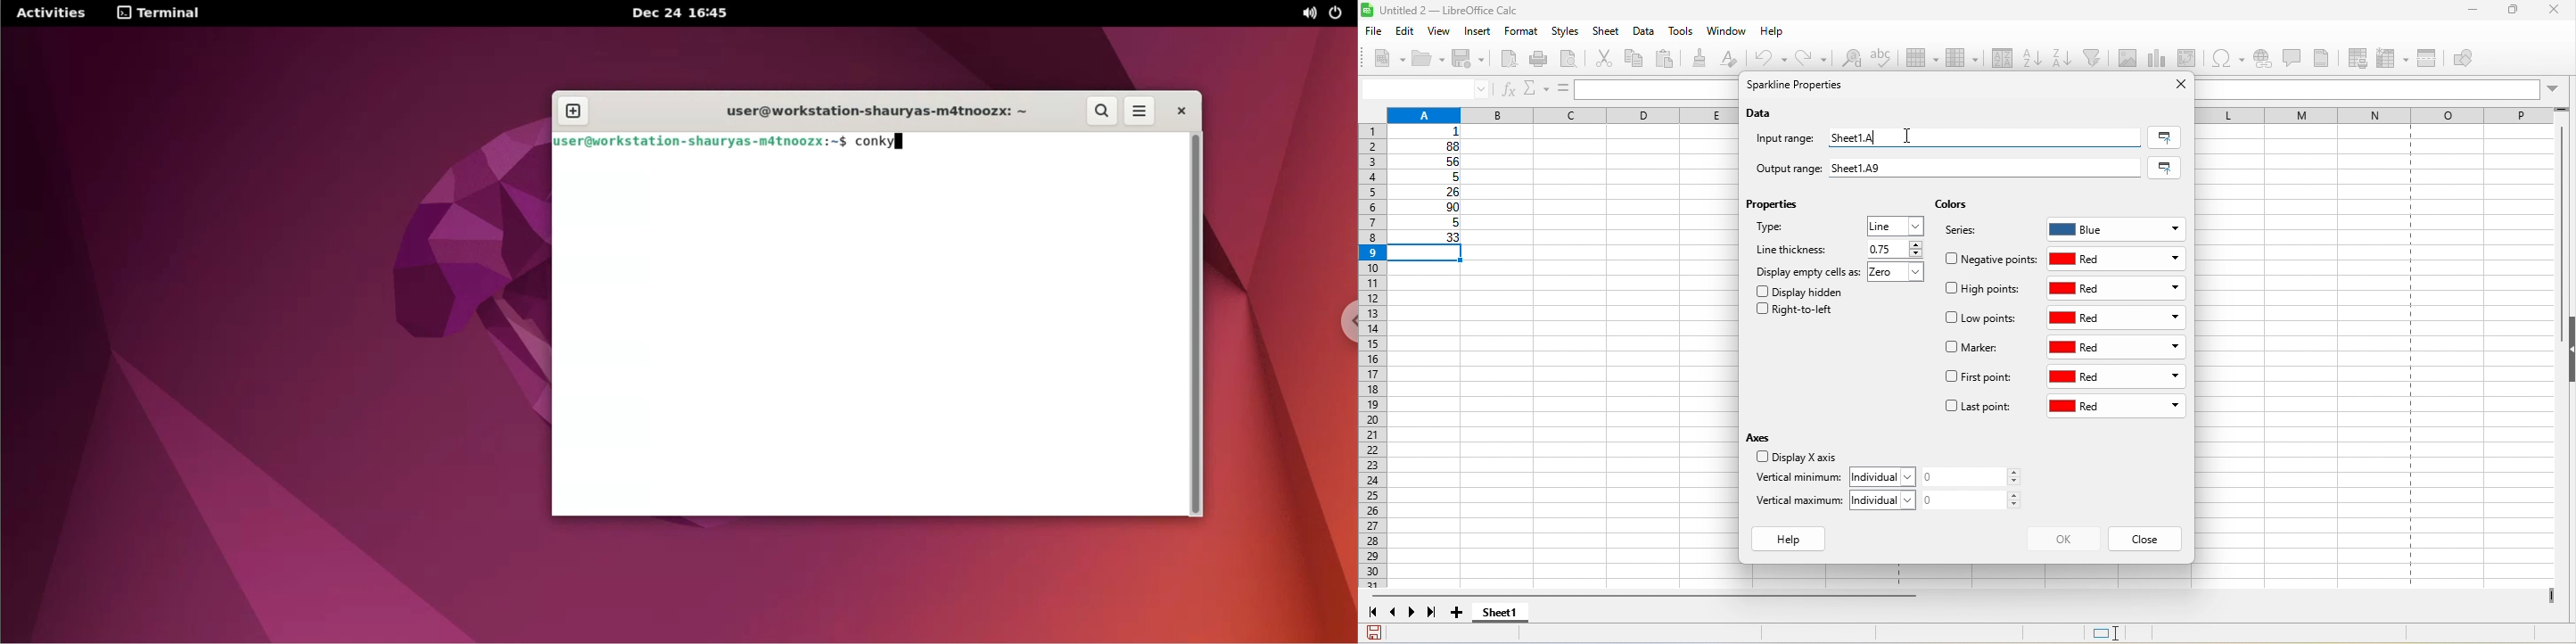  Describe the element at coordinates (1814, 57) in the screenshot. I see `redo` at that location.